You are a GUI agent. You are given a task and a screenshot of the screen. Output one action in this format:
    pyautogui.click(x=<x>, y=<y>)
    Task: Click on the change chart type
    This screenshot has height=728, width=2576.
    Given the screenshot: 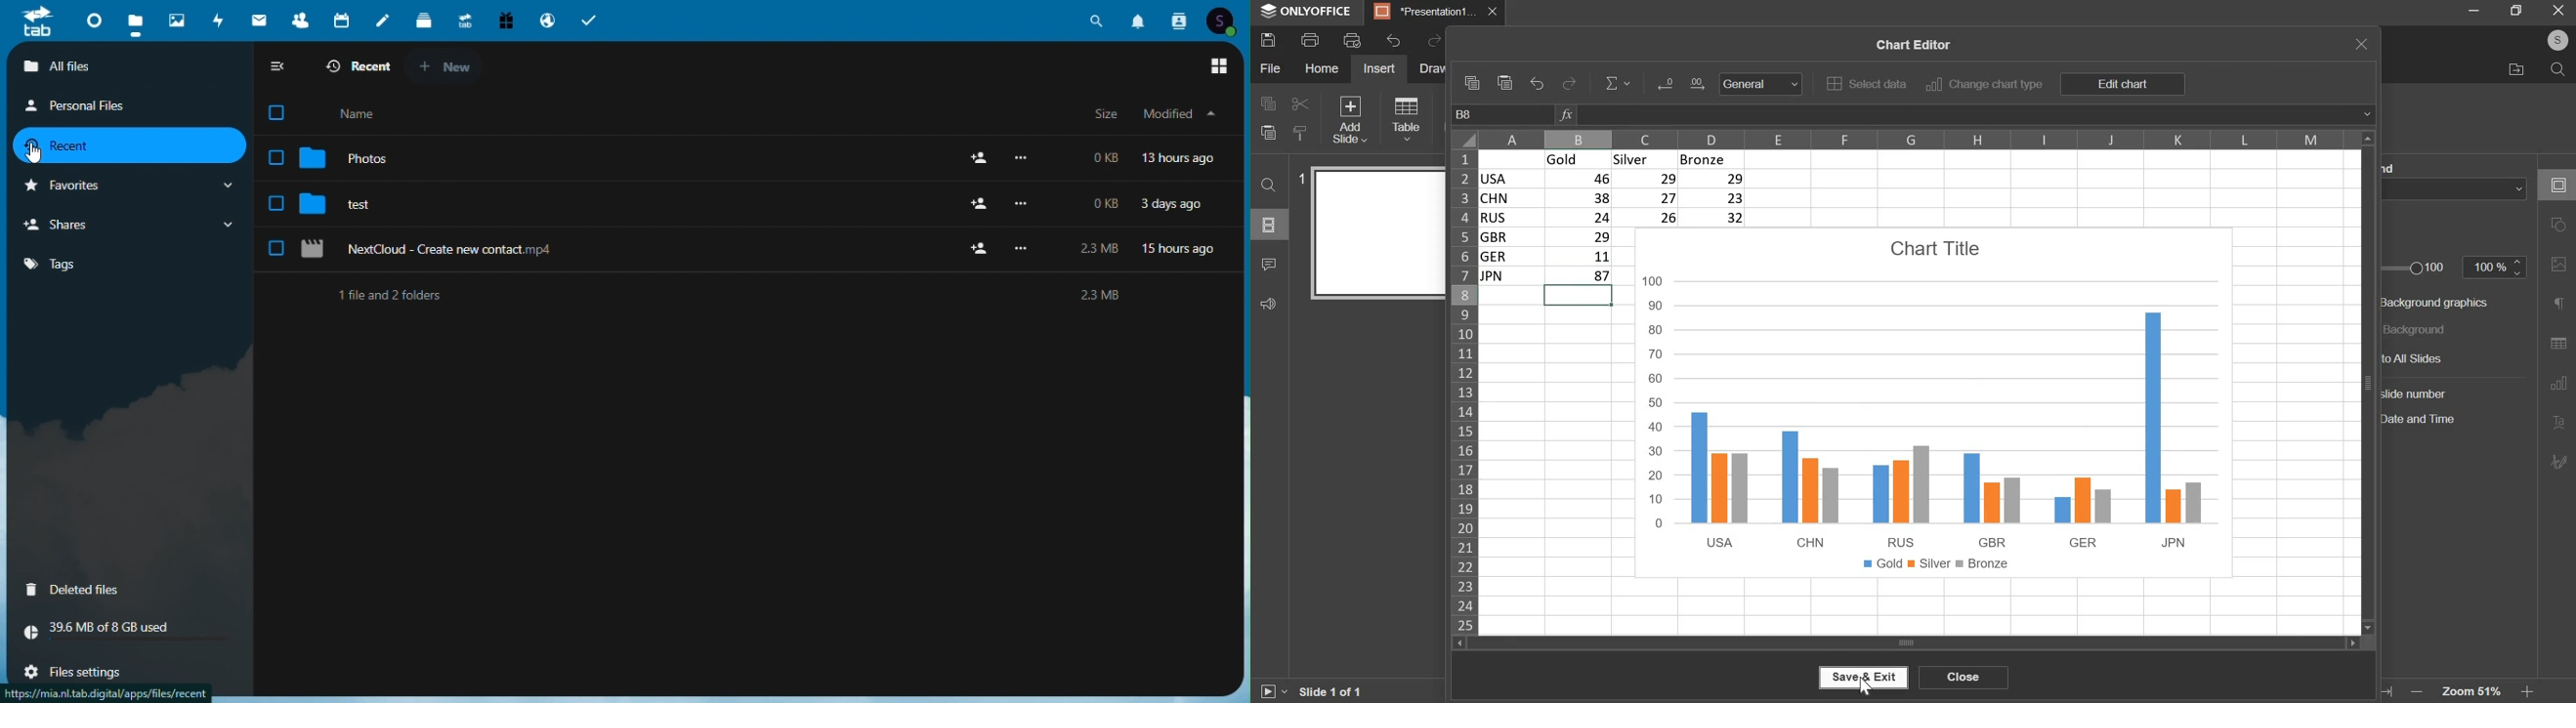 What is the action you would take?
    pyautogui.click(x=1985, y=85)
    